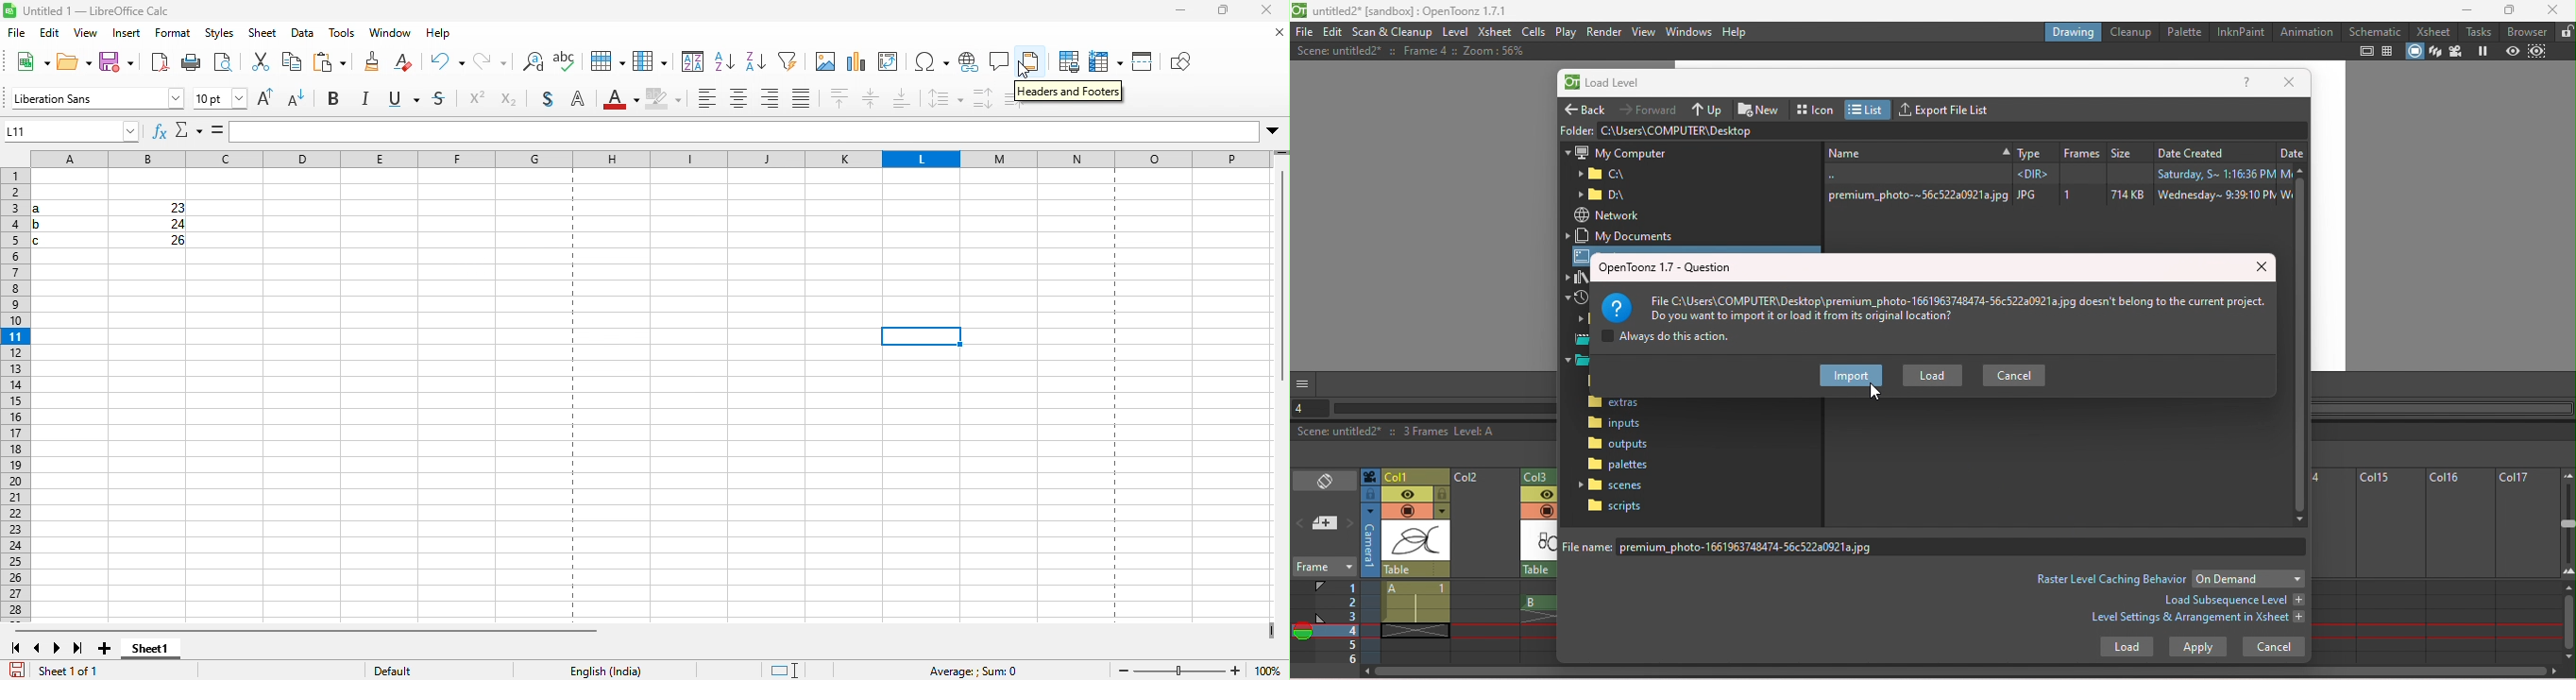 This screenshot has height=700, width=2576. I want to click on save, so click(112, 63).